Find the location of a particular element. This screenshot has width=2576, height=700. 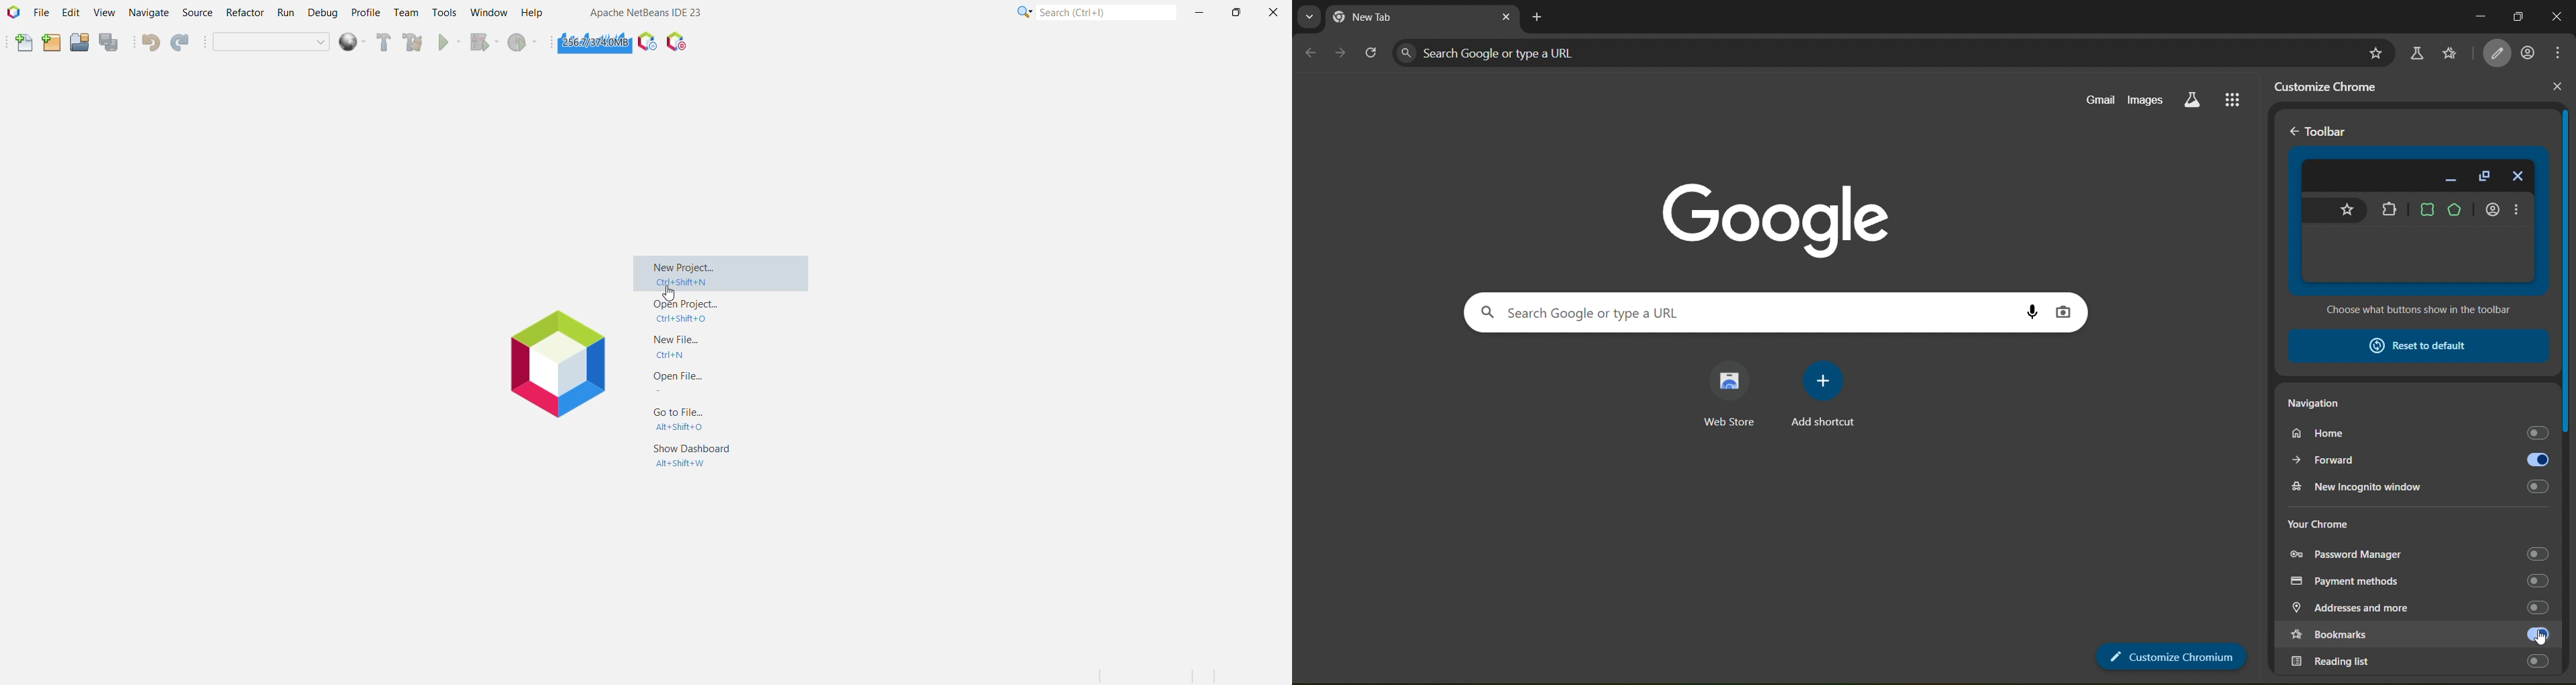

Help is located at coordinates (532, 13).